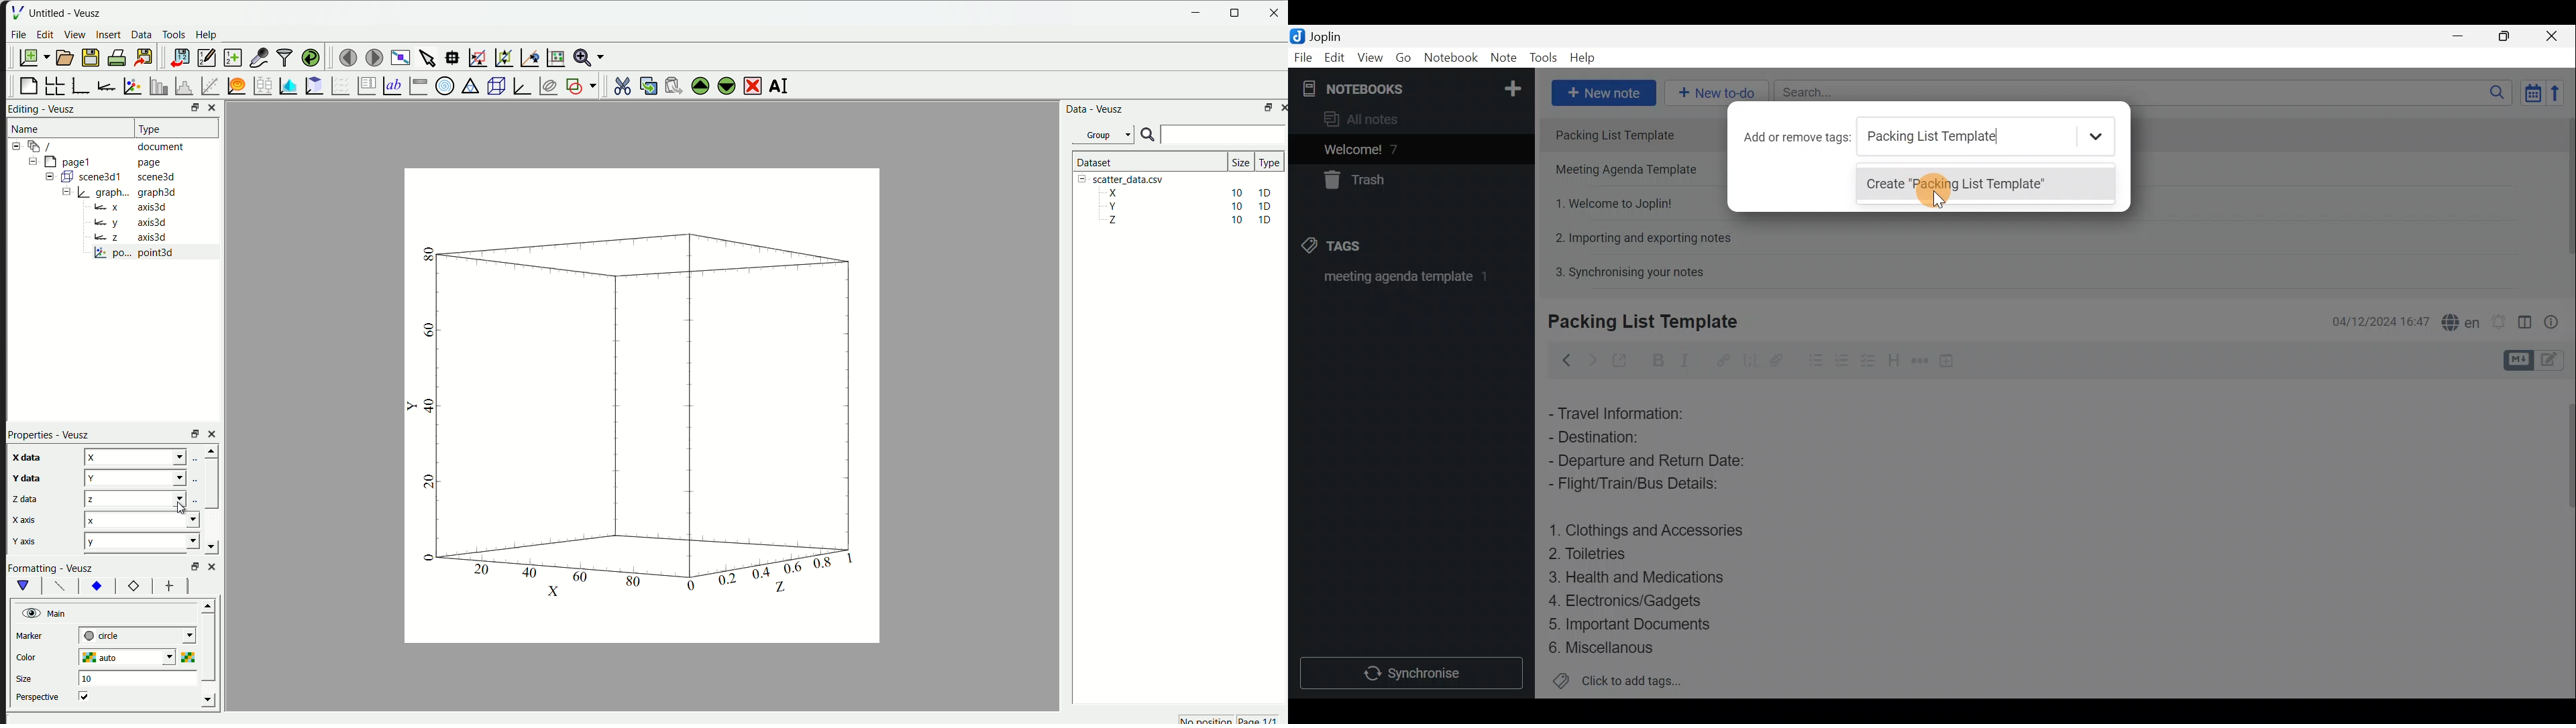 Image resolution: width=2576 pixels, height=728 pixels. What do you see at coordinates (580, 85) in the screenshot?
I see `add the shap to the plot` at bounding box center [580, 85].